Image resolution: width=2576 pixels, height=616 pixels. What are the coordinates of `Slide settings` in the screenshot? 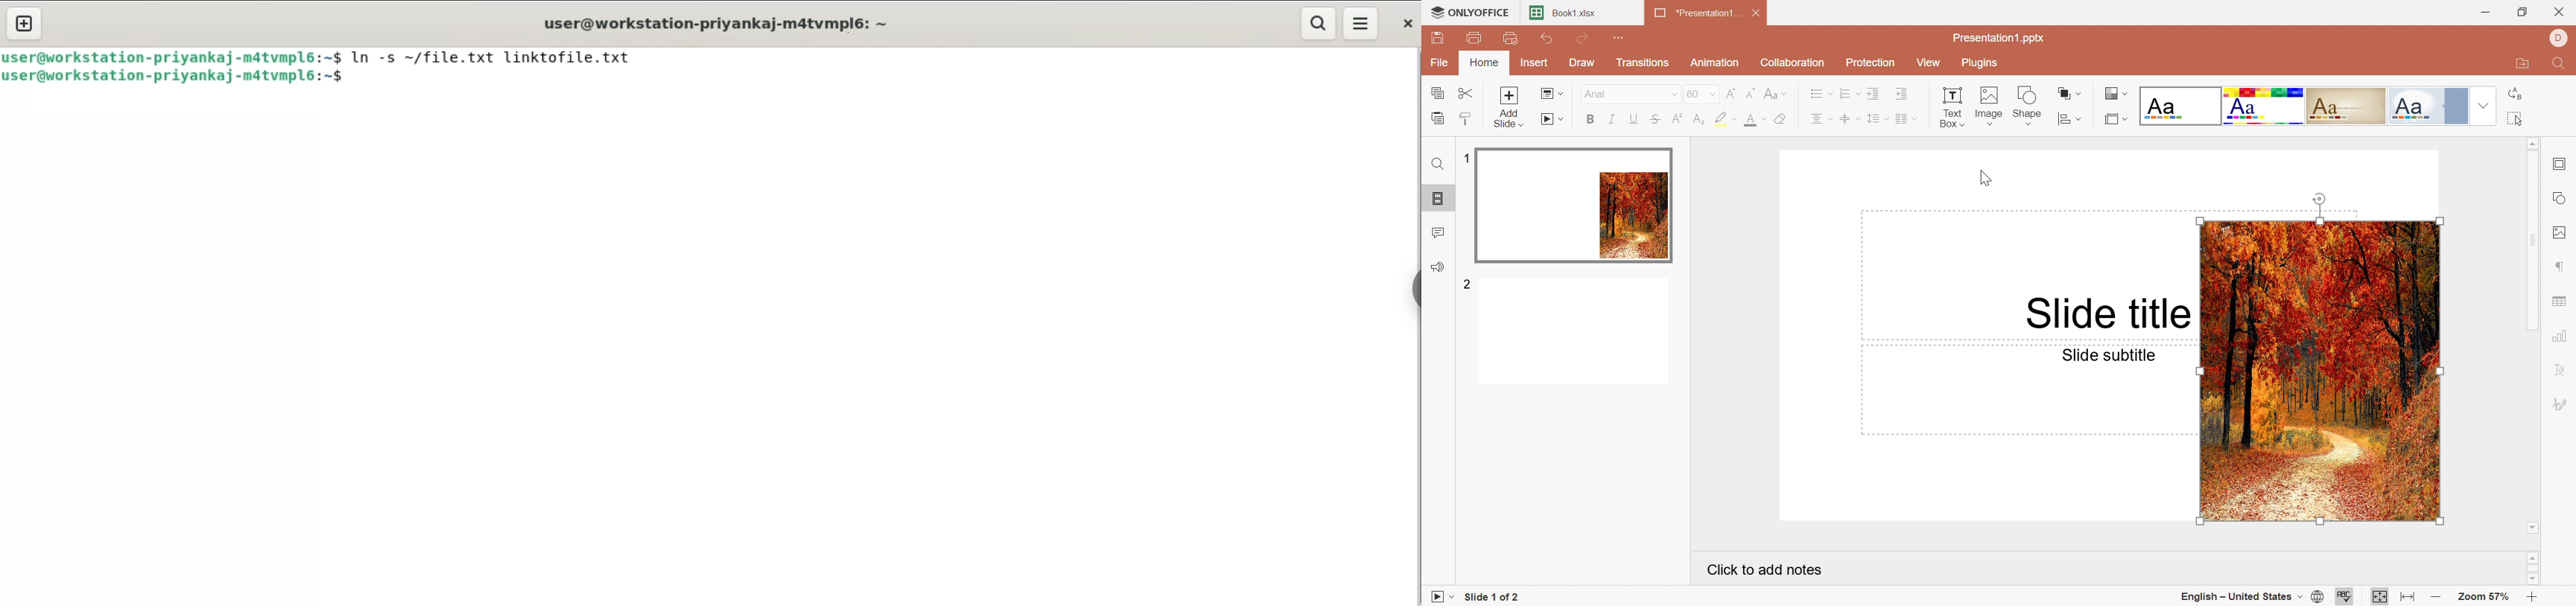 It's located at (2559, 163).